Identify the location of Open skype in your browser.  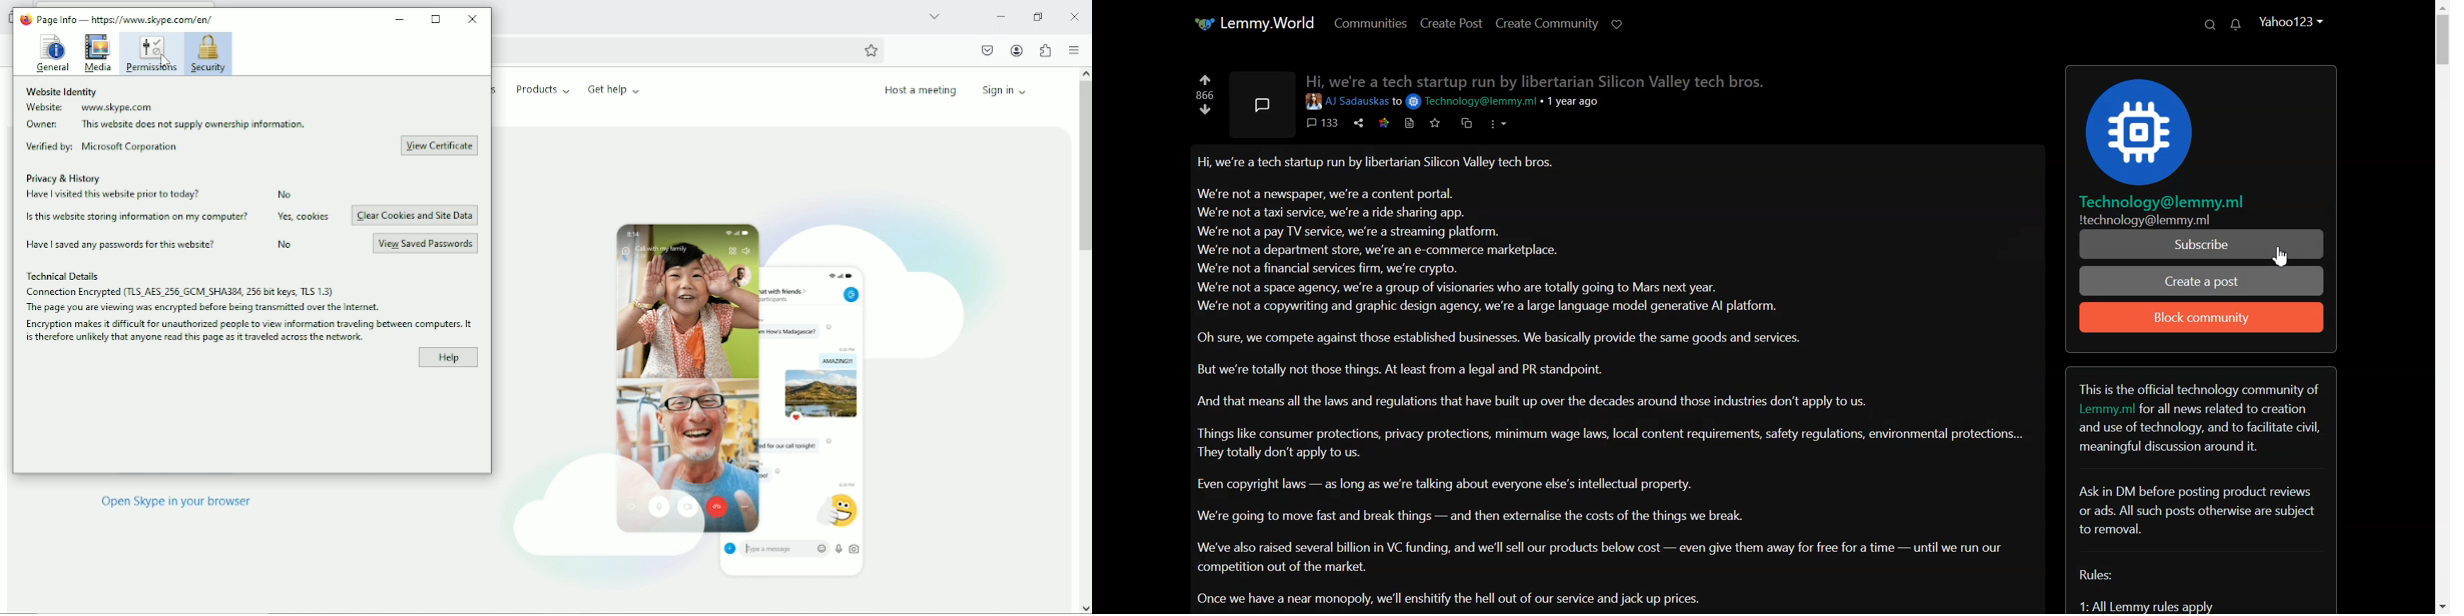
(176, 505).